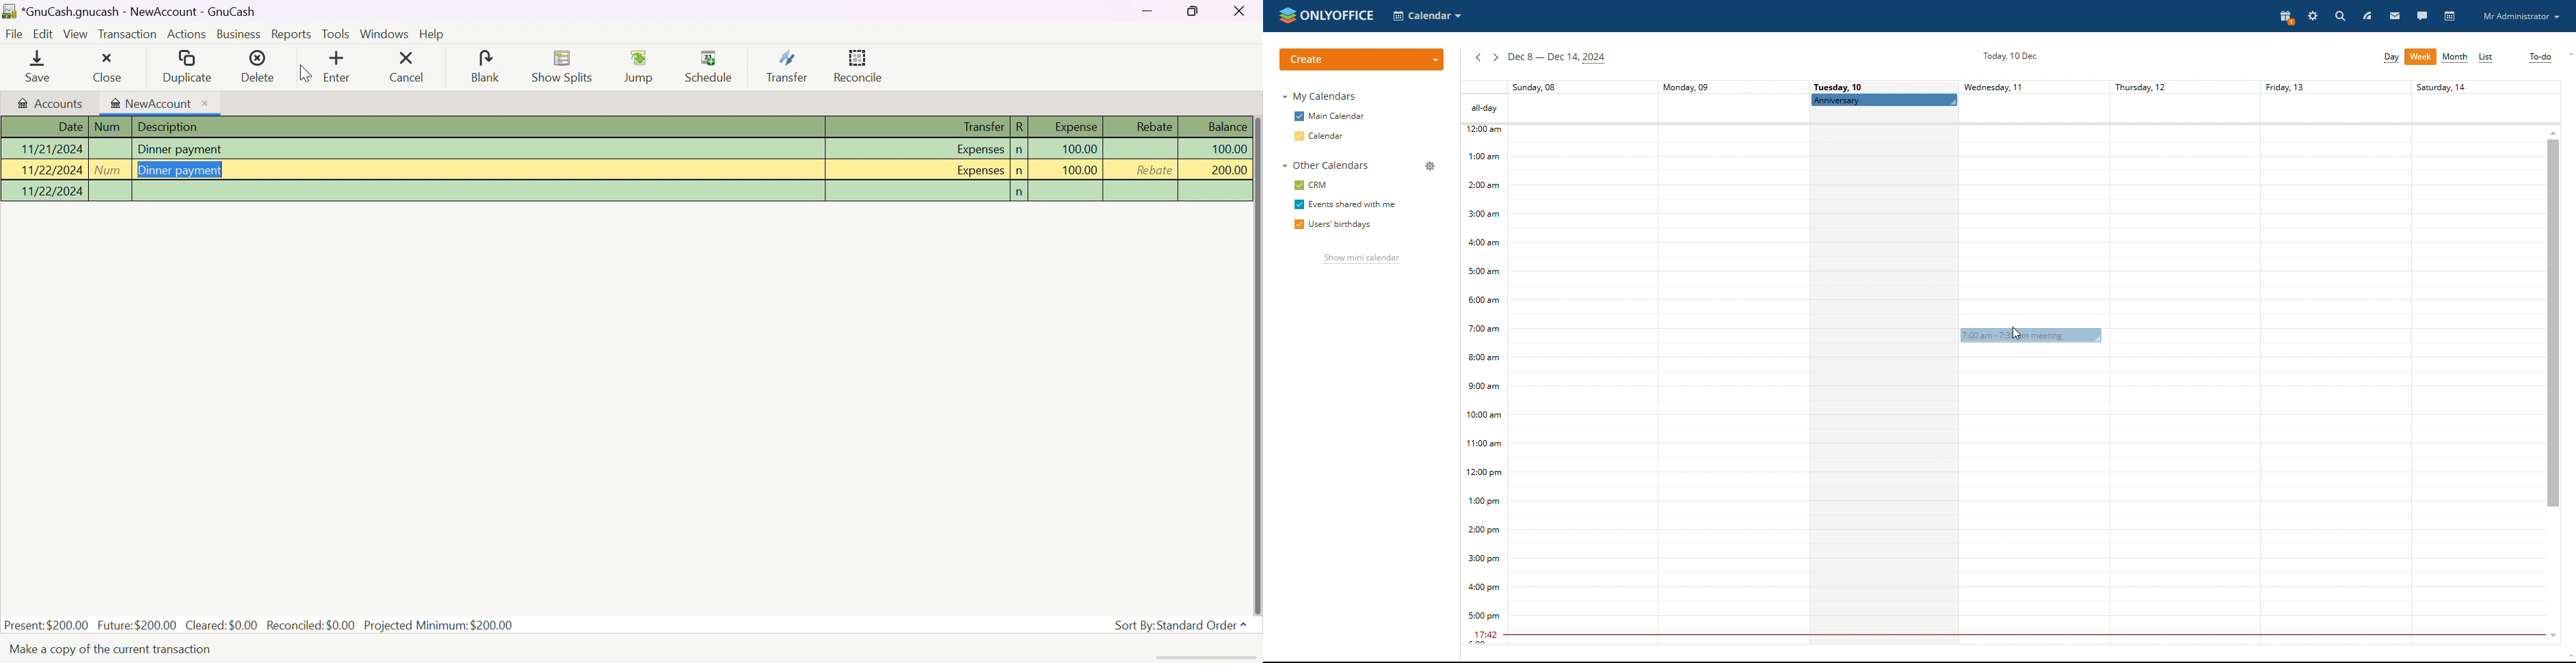  I want to click on Edit, so click(44, 34).